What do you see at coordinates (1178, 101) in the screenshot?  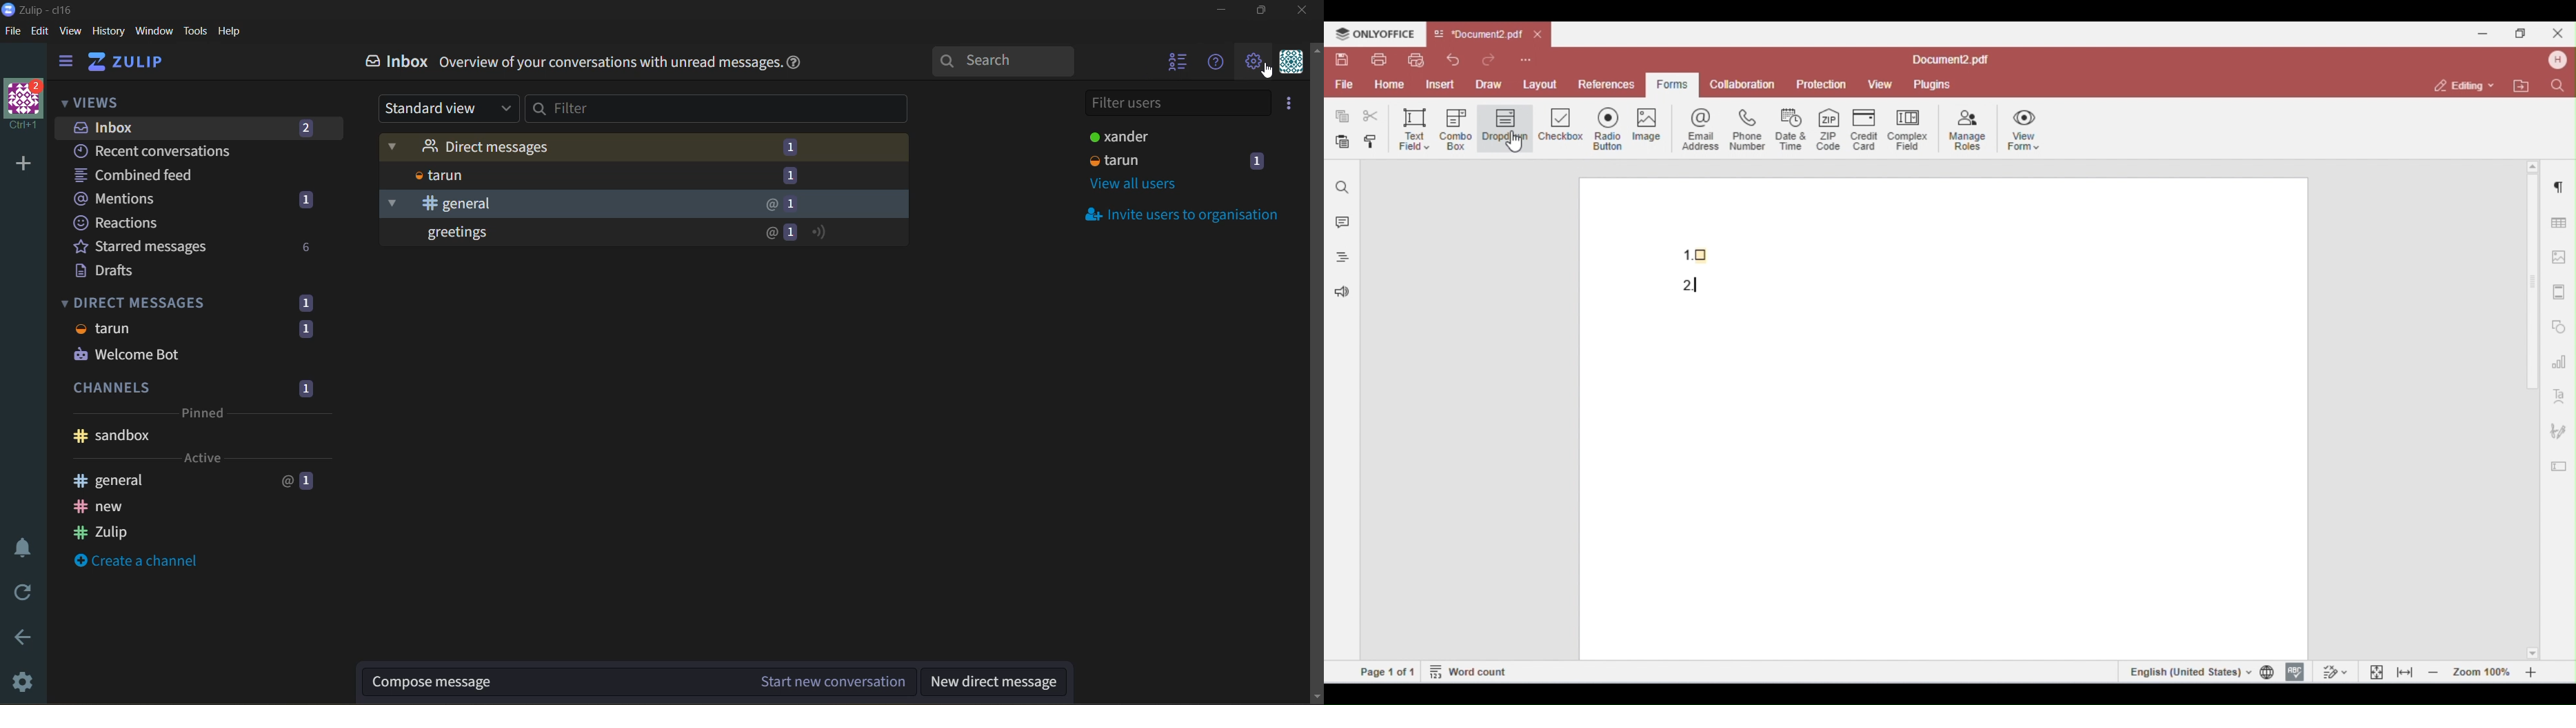 I see `filter users` at bounding box center [1178, 101].